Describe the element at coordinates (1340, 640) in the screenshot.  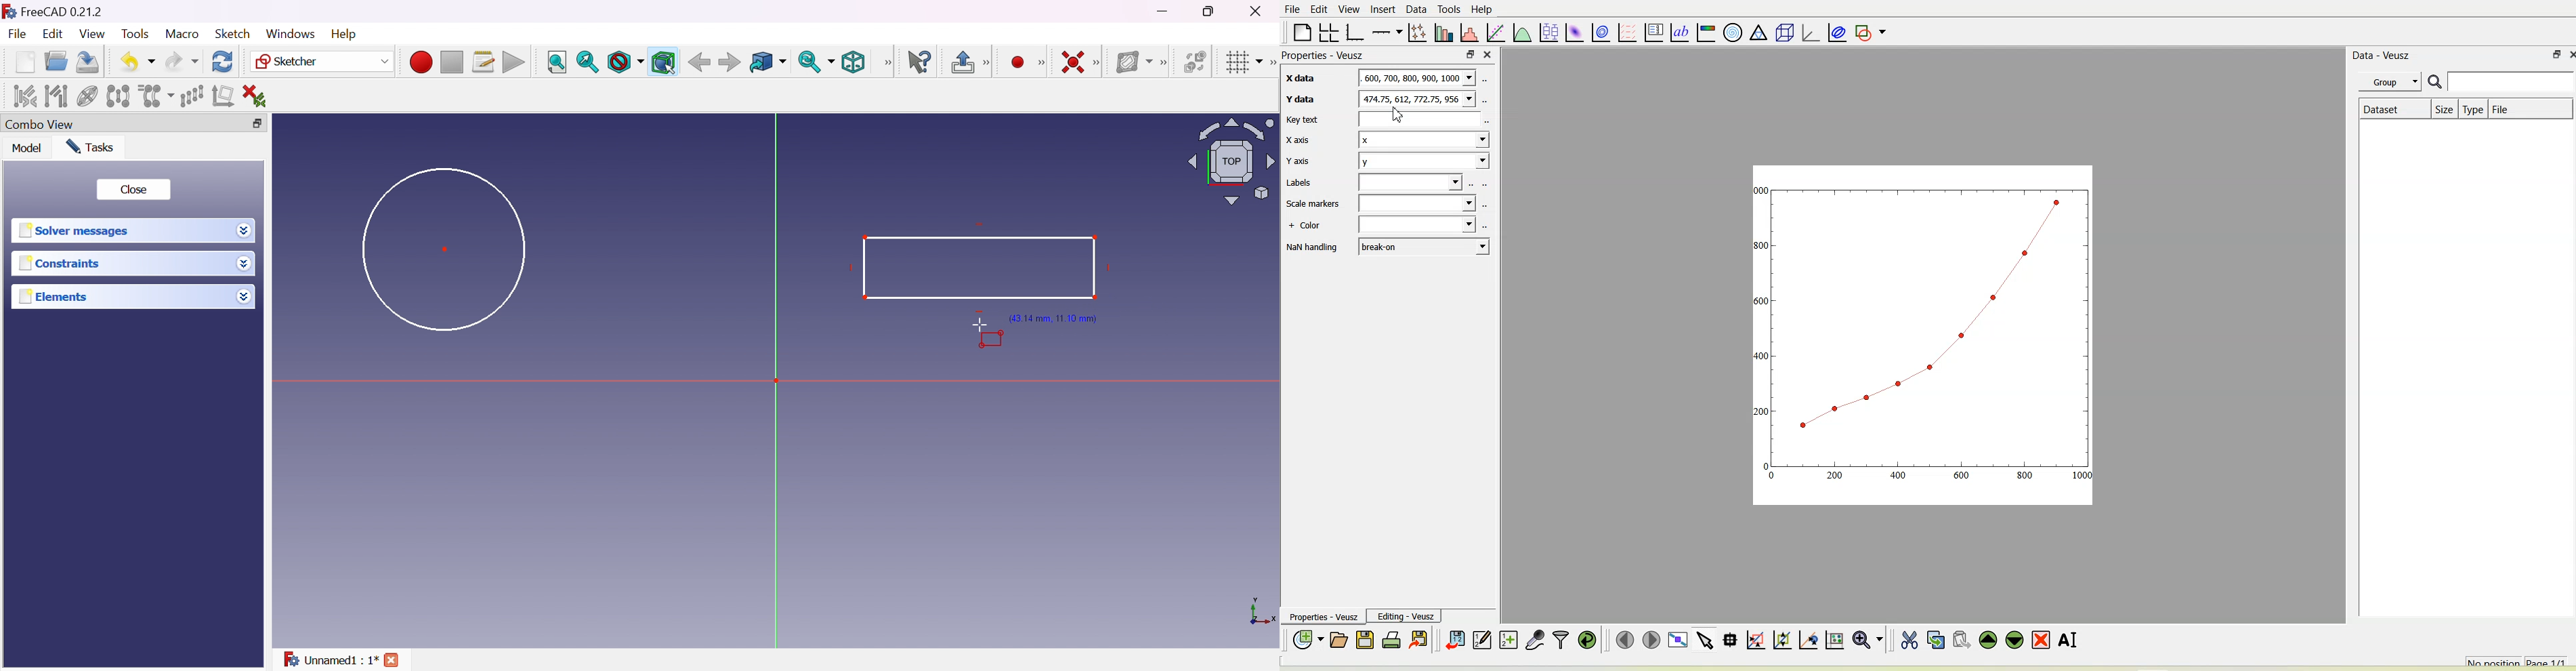
I see `Open a document` at that location.